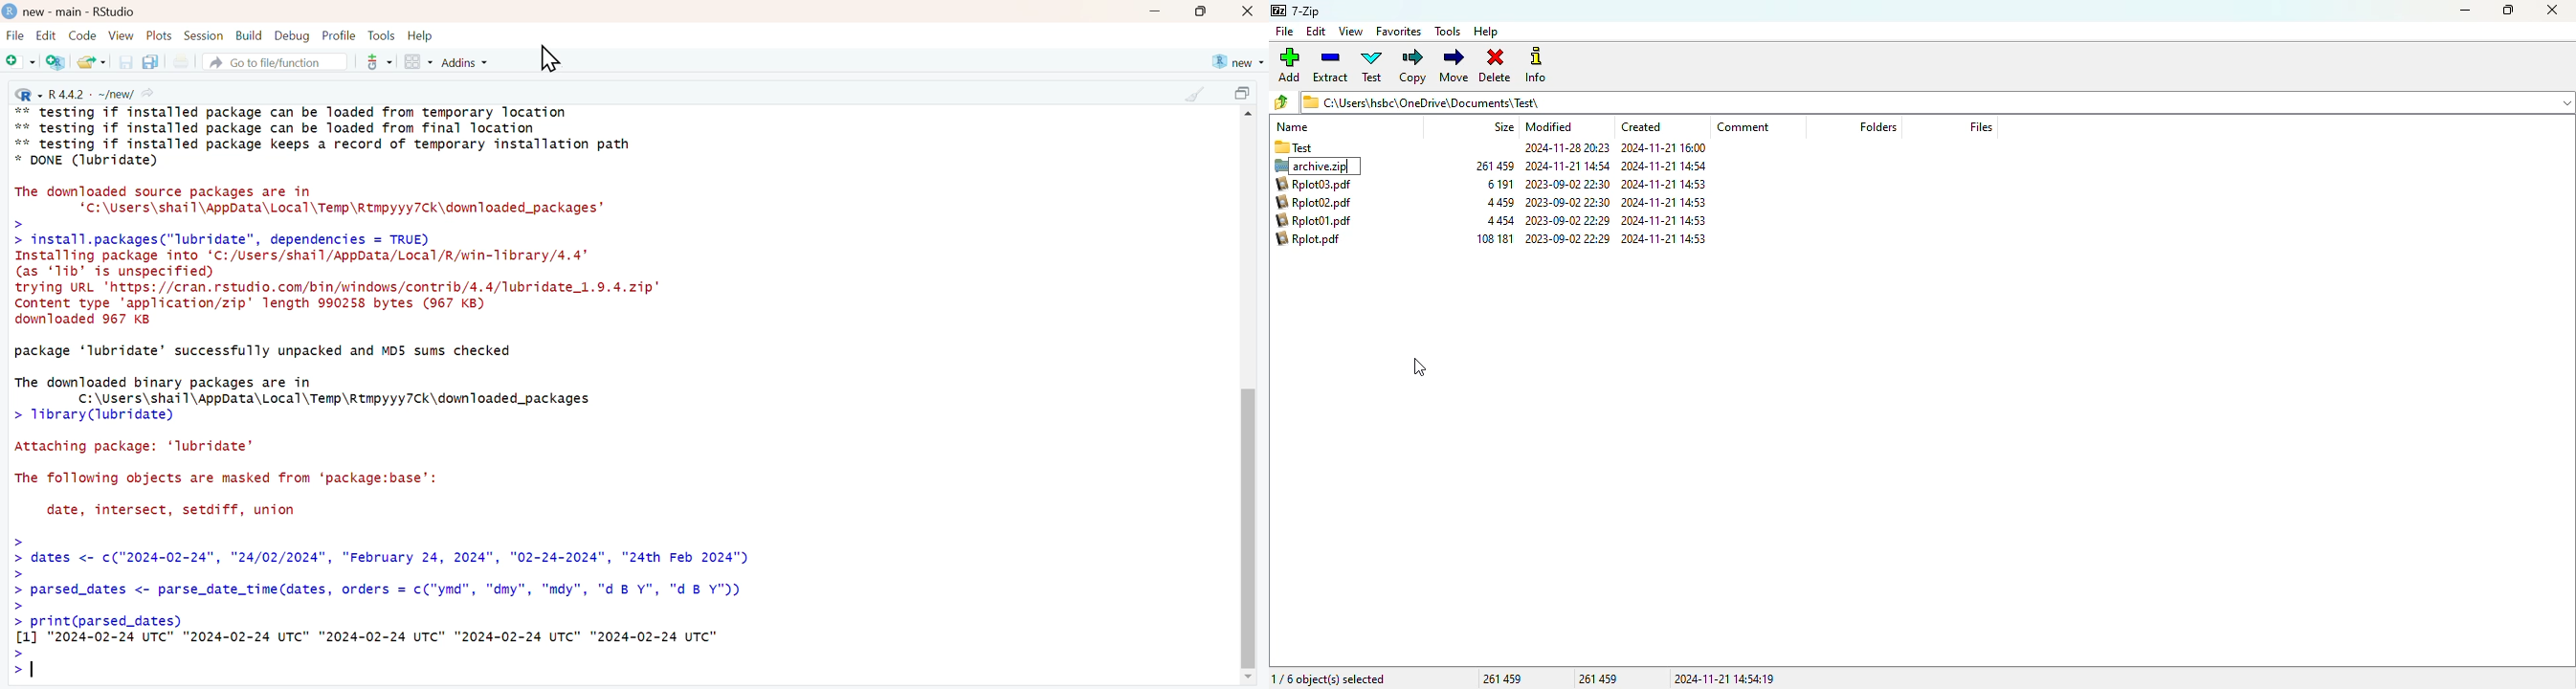 The height and width of the screenshot is (700, 2576). I want to click on The downloaded source packages are in
‘c:\Users\shail\AppData\Local\Temp\Rtmpyyy7Ck\downloaded_packages’

>

> install.packages("lubridate", dependencies = TRUE)

Installing package into ‘C:/Users/shail/AppData/Local/R/win-Tlibrary/4.4’

(as ‘1ib’ is unspecified)

trying URL 'https://cran.rstudio.com/bin/windows/contrib/4.4/lubridate_1.9.4.zip"

Content type 'application/zip' length 990258 bytes (967 KB)

downloaded 967 KB, so click(344, 256).